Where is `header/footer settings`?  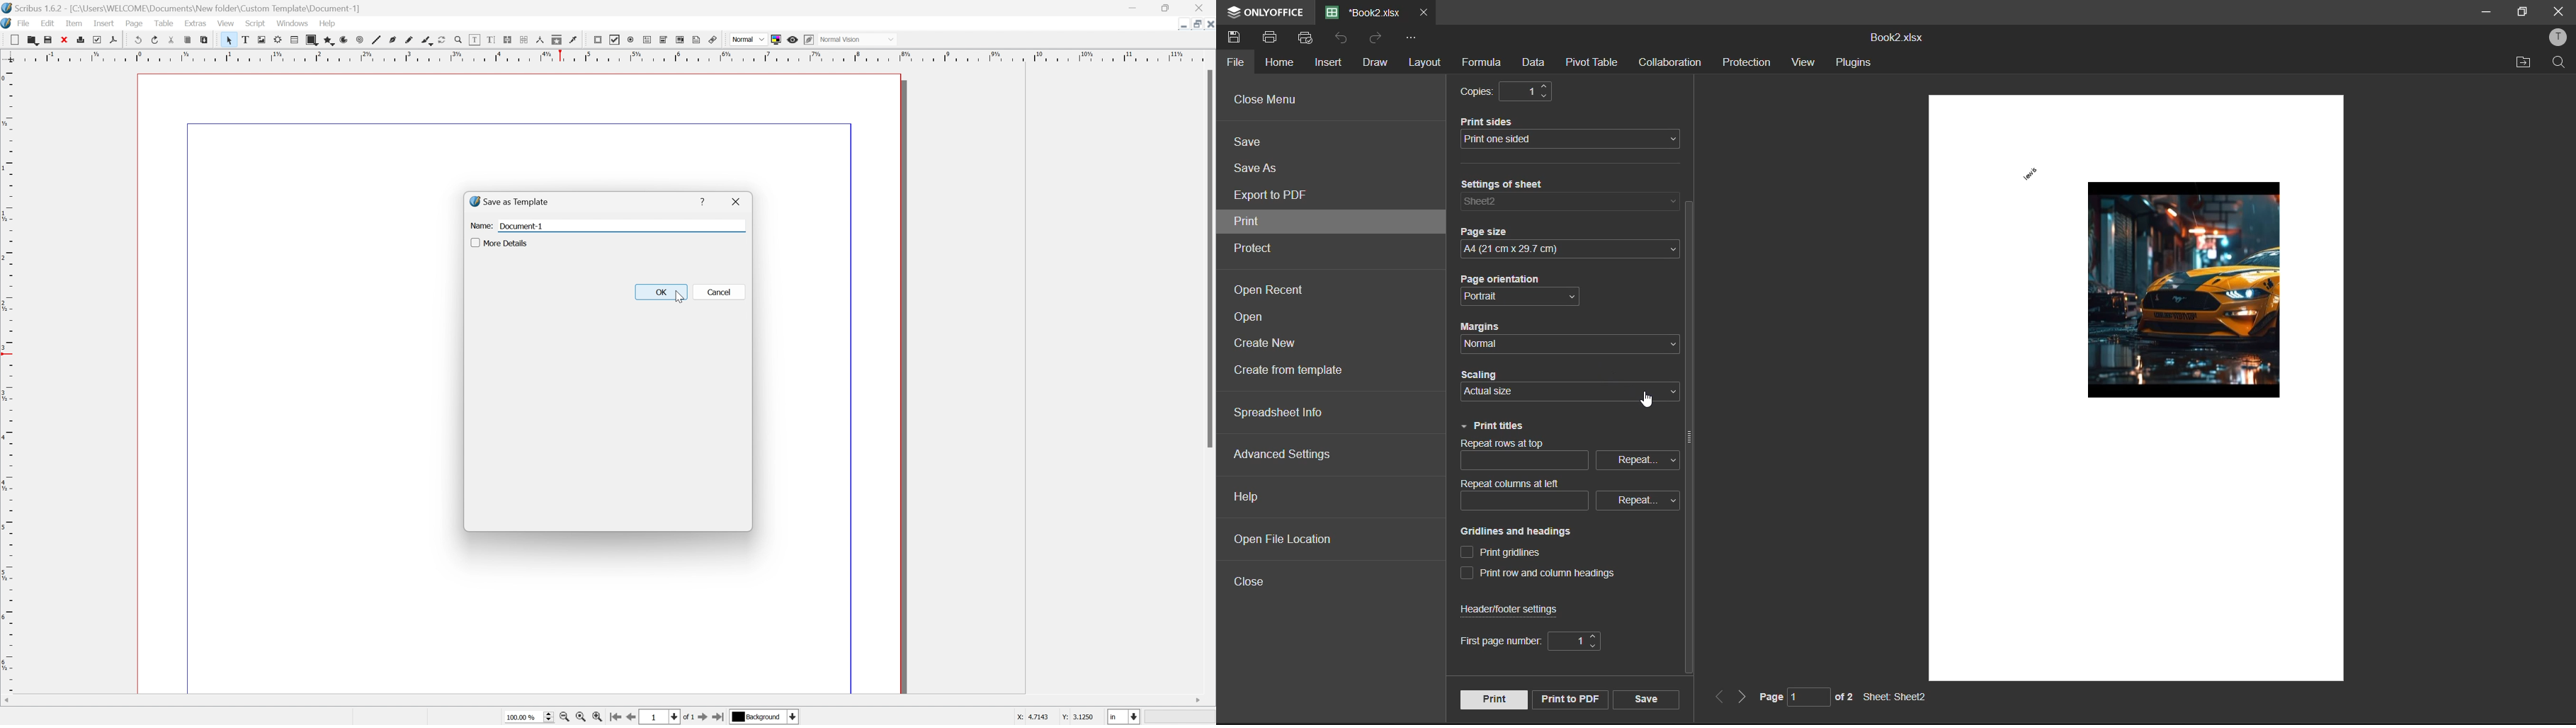 header/footer settings is located at coordinates (1515, 610).